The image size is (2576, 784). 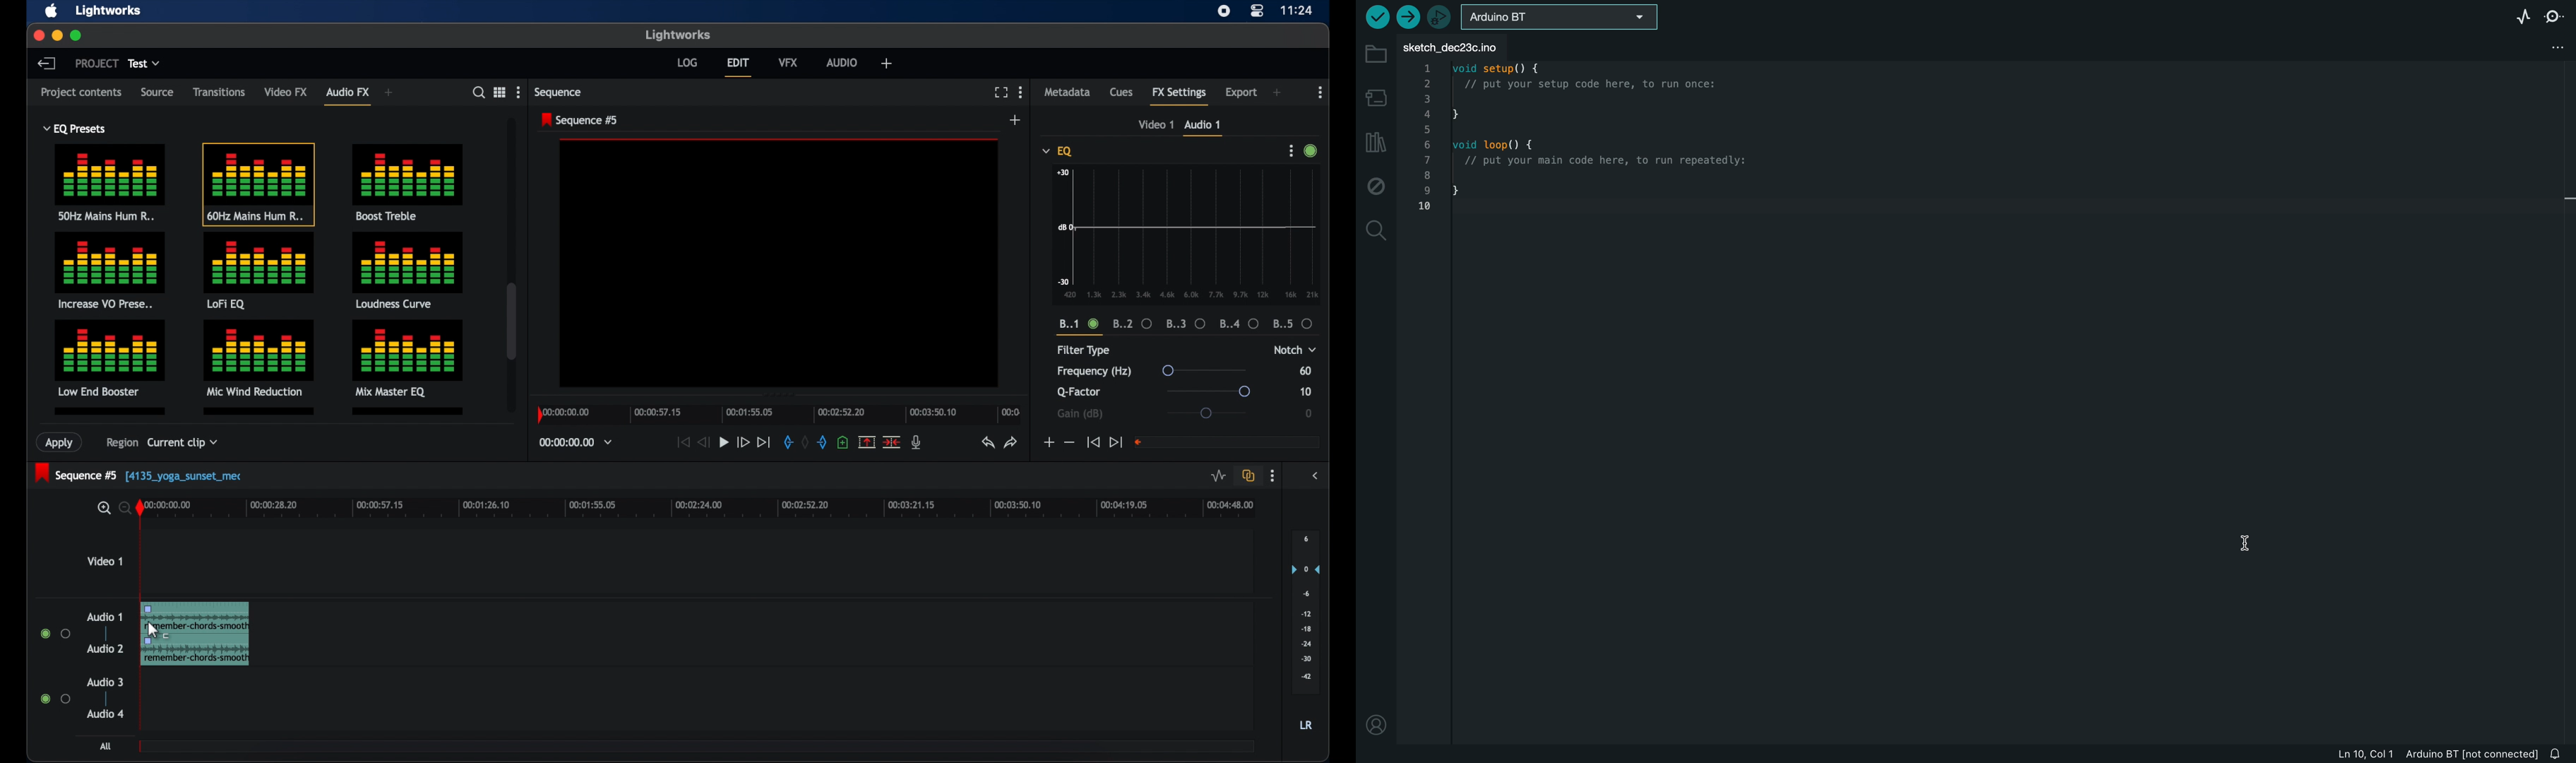 I want to click on video fx, so click(x=287, y=93).